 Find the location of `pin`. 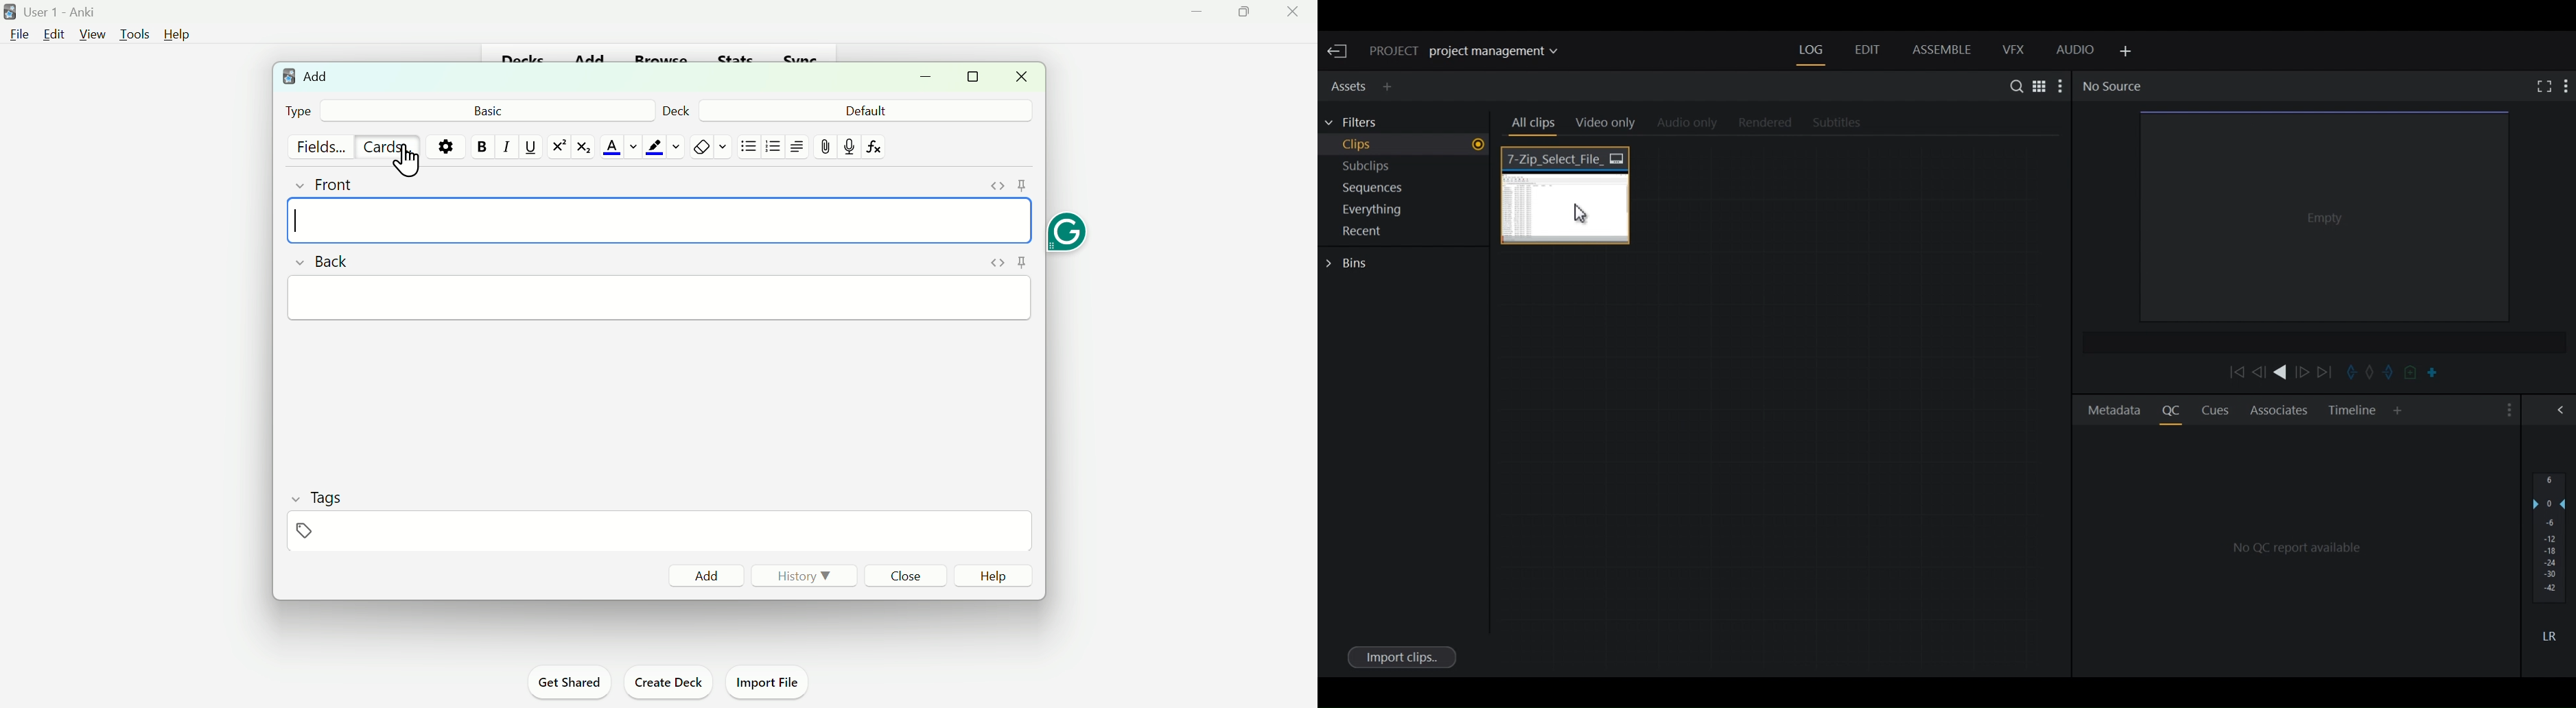

pin is located at coordinates (1022, 261).